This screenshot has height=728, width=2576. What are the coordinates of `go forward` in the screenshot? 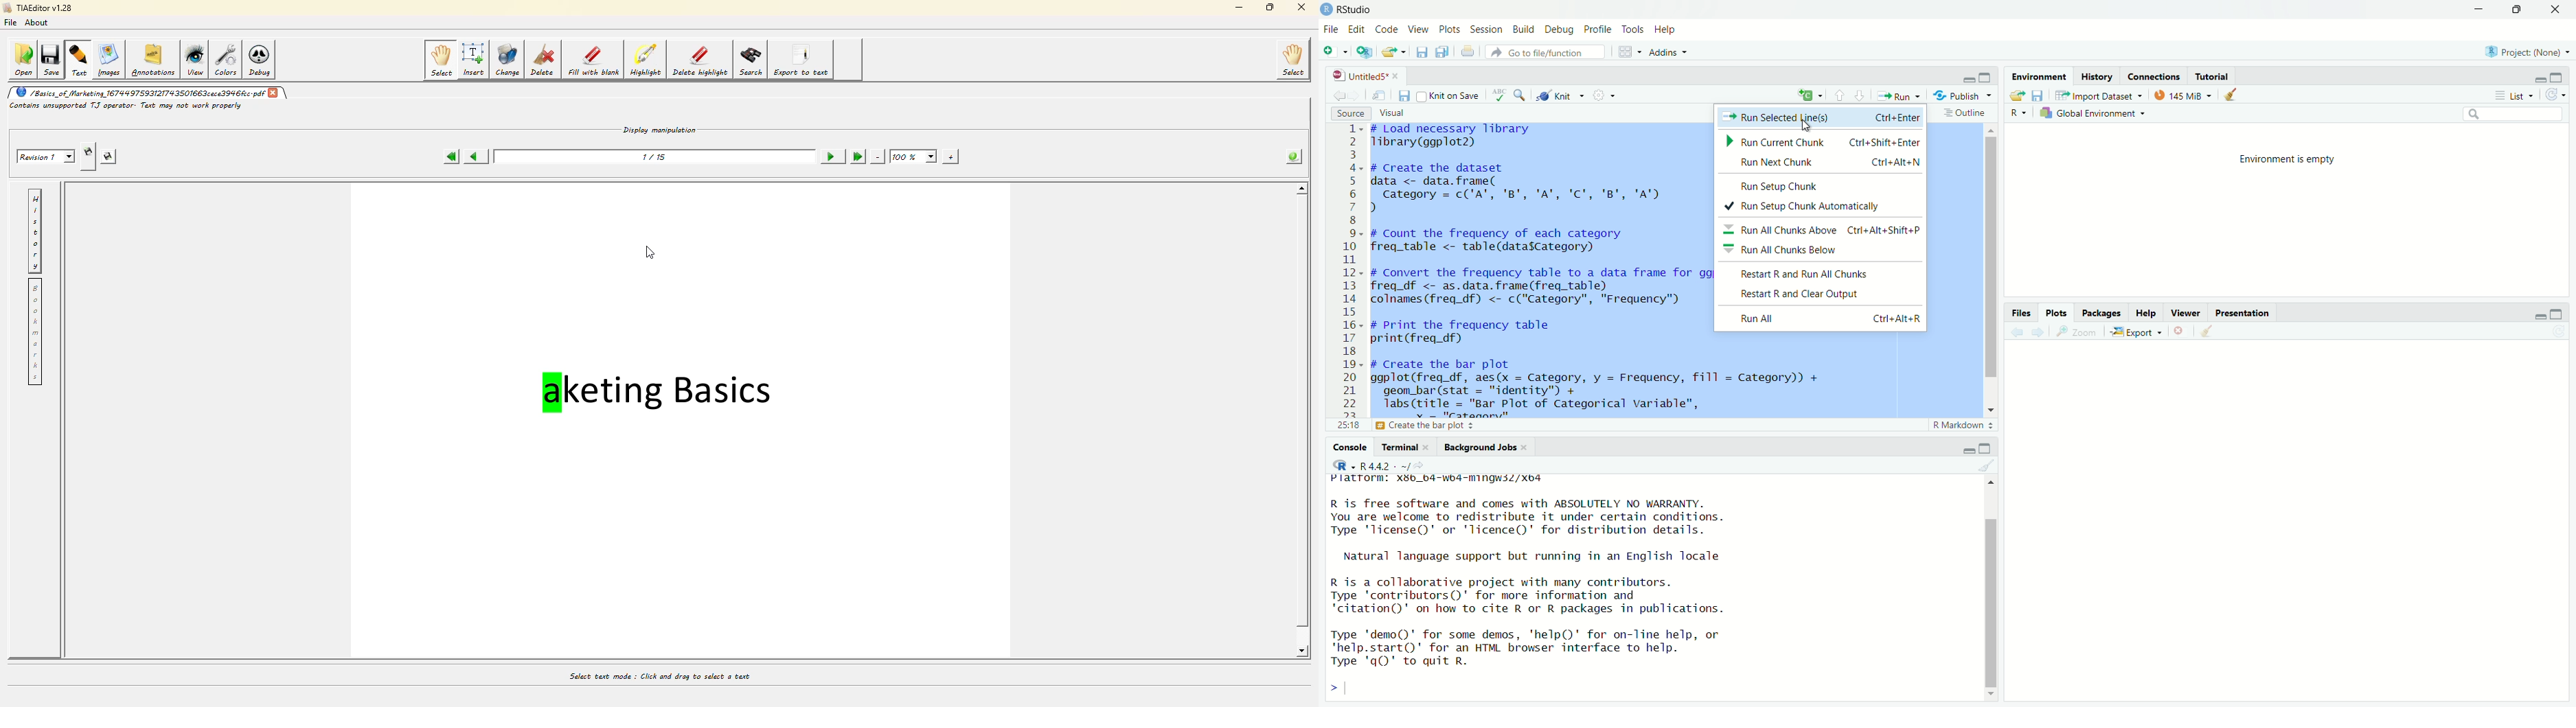 It's located at (1357, 96).